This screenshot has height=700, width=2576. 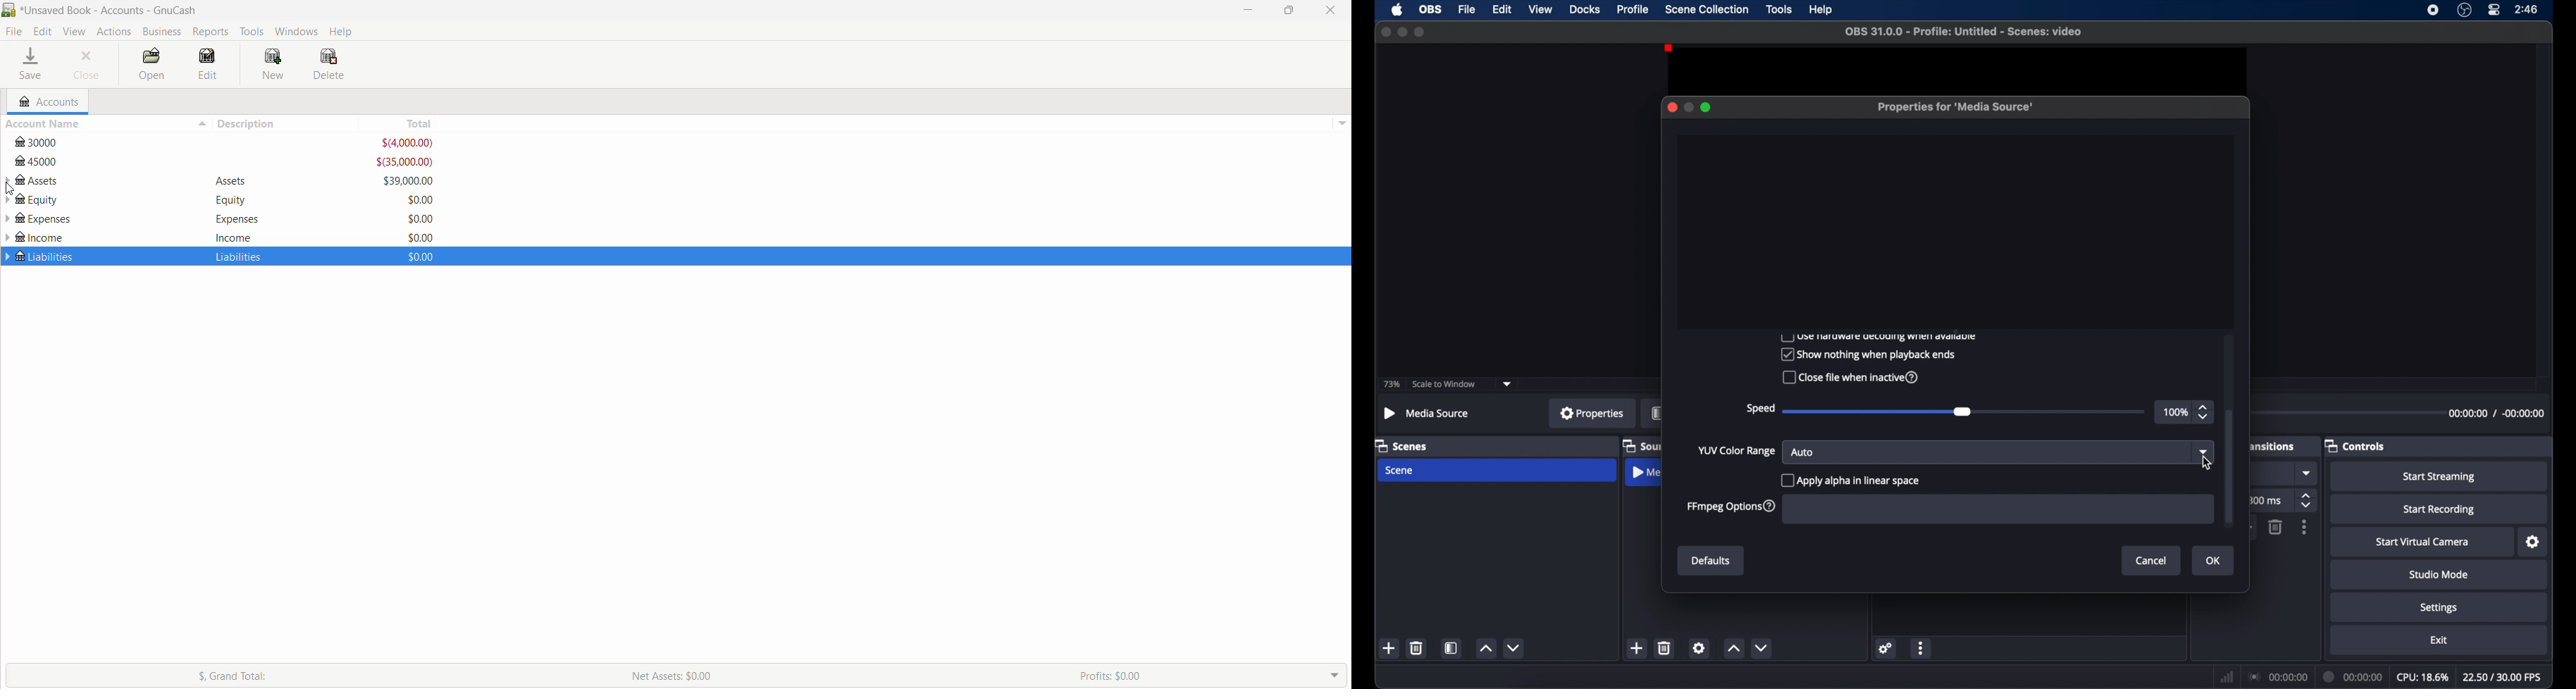 What do you see at coordinates (1402, 31) in the screenshot?
I see `minimize` at bounding box center [1402, 31].